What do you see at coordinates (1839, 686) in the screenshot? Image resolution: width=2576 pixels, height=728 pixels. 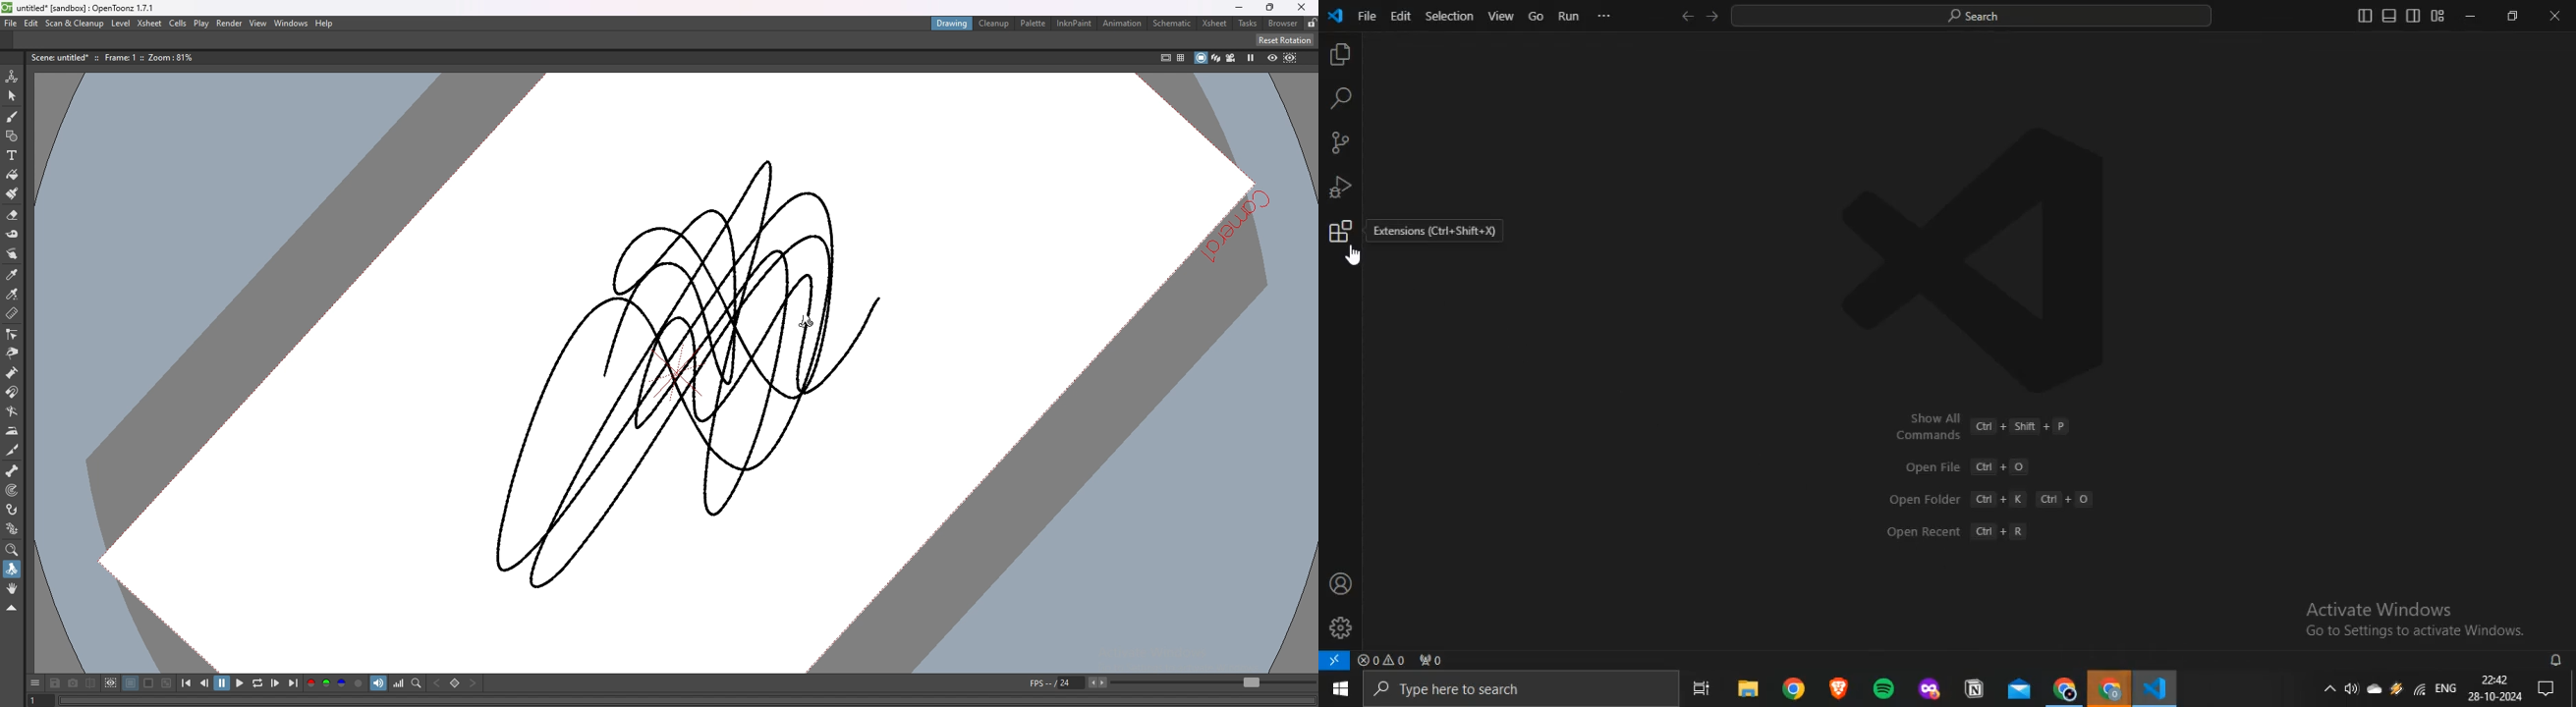 I see `brave` at bounding box center [1839, 686].